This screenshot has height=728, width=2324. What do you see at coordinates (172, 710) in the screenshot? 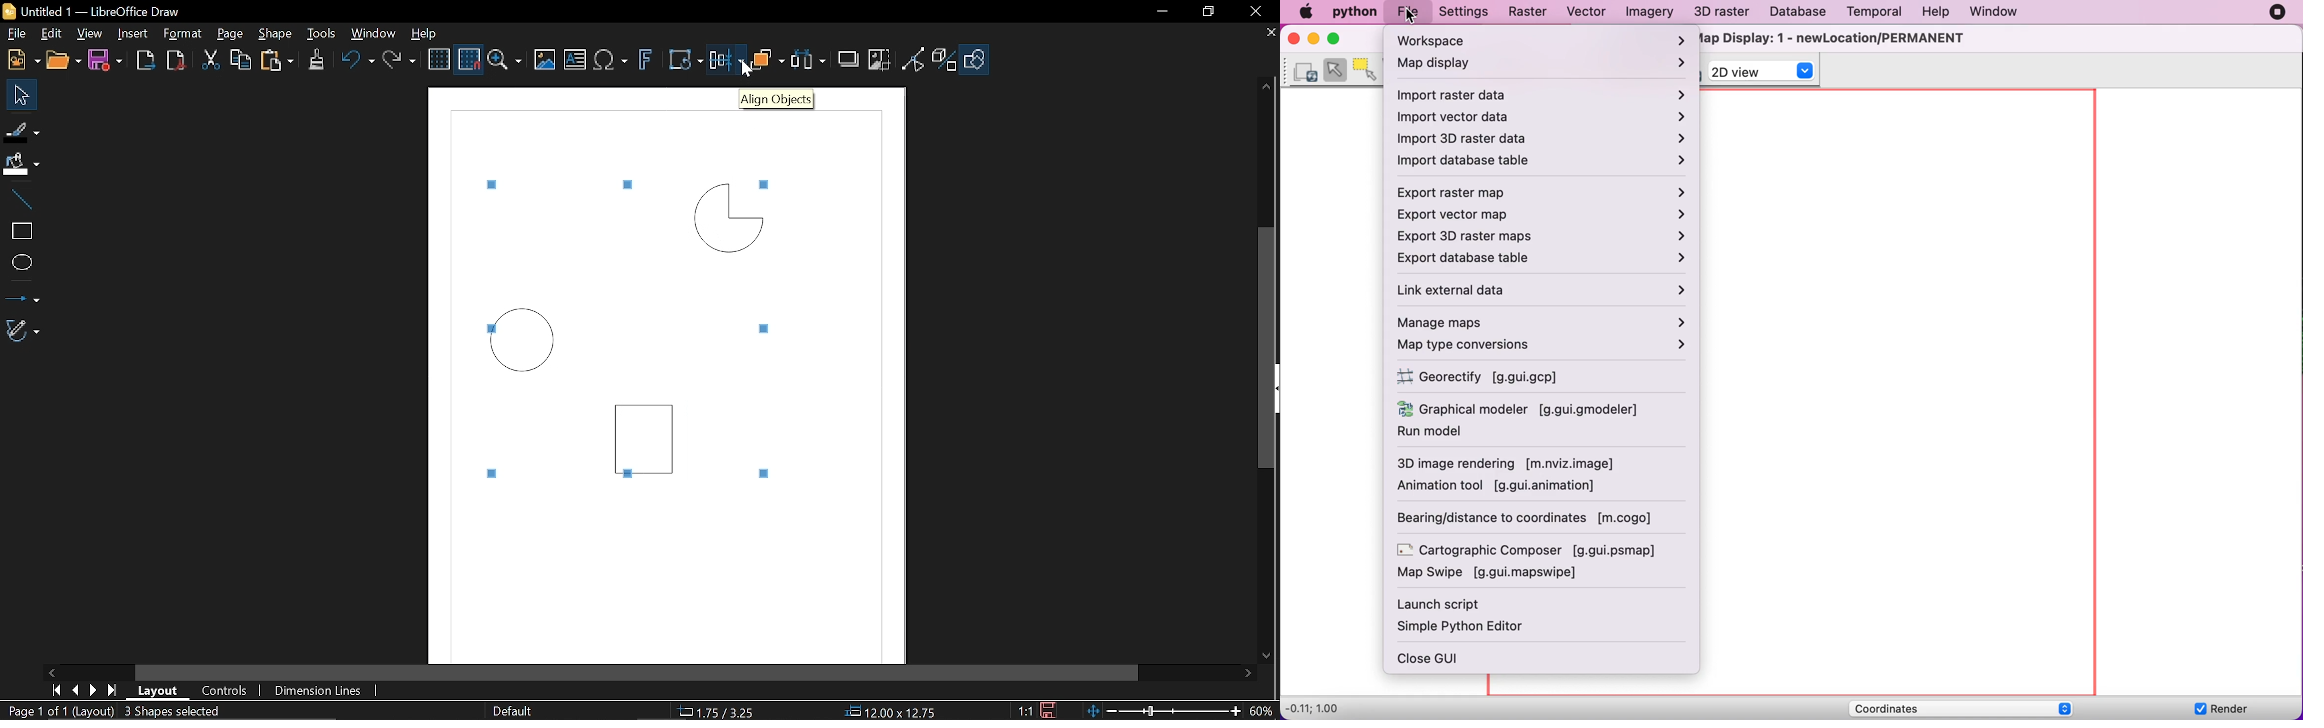
I see `3 Shapes selected` at bounding box center [172, 710].